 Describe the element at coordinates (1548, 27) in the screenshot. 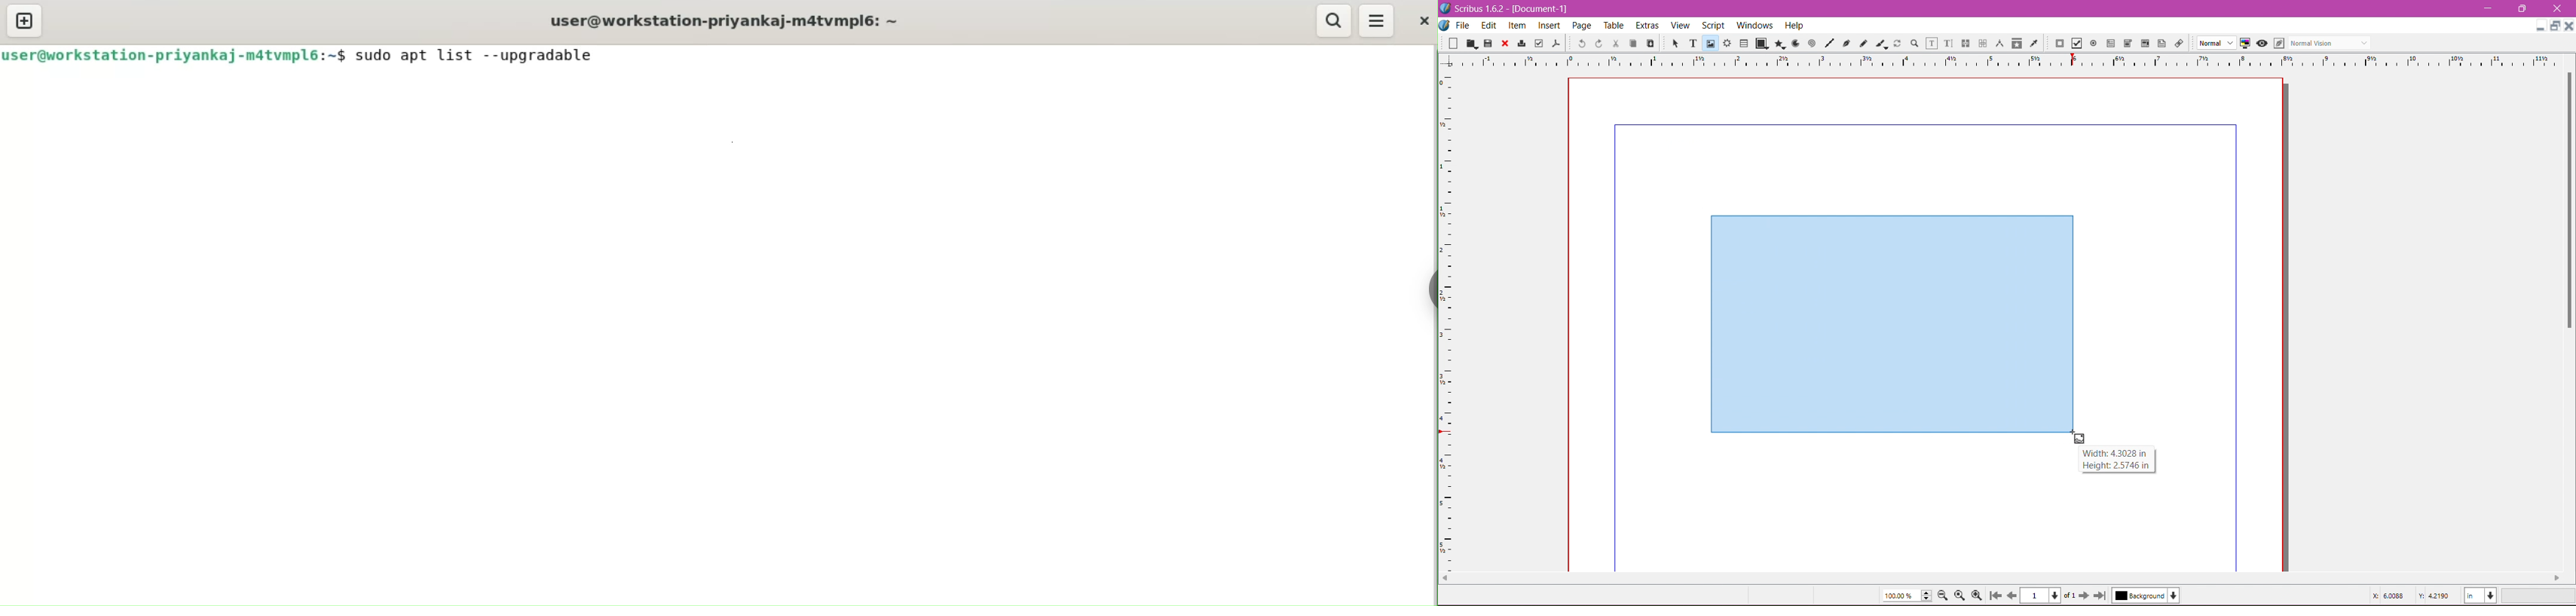

I see `Insight` at that location.